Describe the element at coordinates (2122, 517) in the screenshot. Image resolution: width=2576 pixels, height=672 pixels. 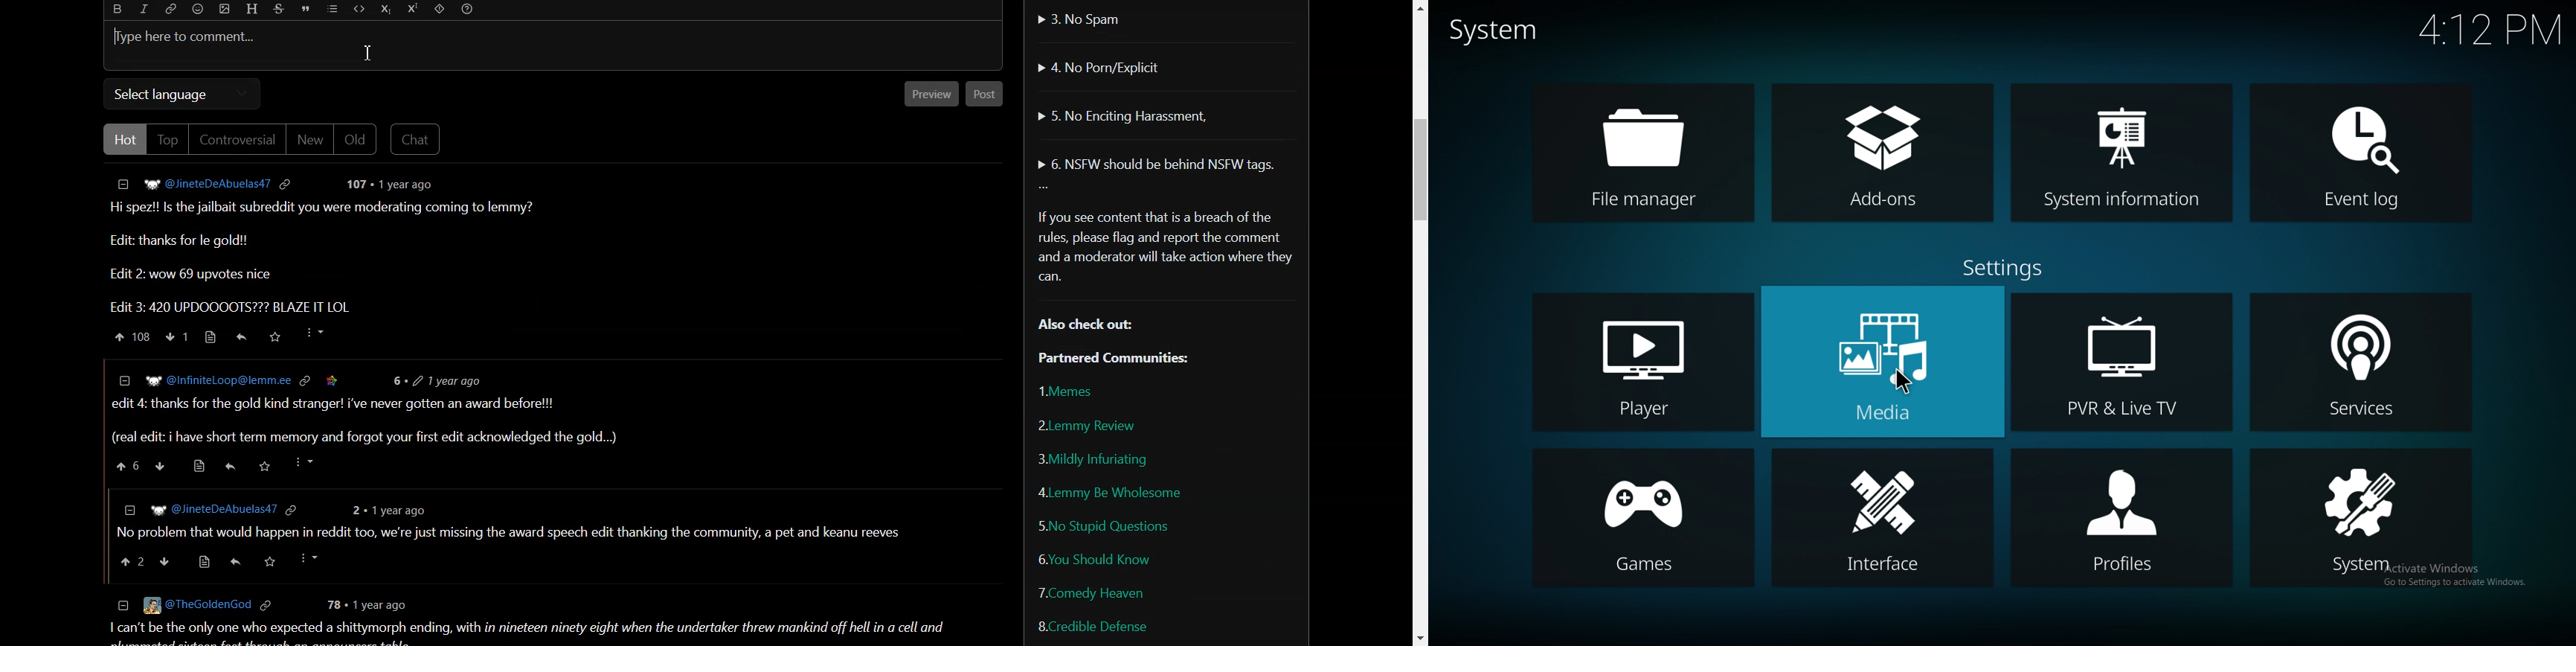
I see `profiles` at that location.